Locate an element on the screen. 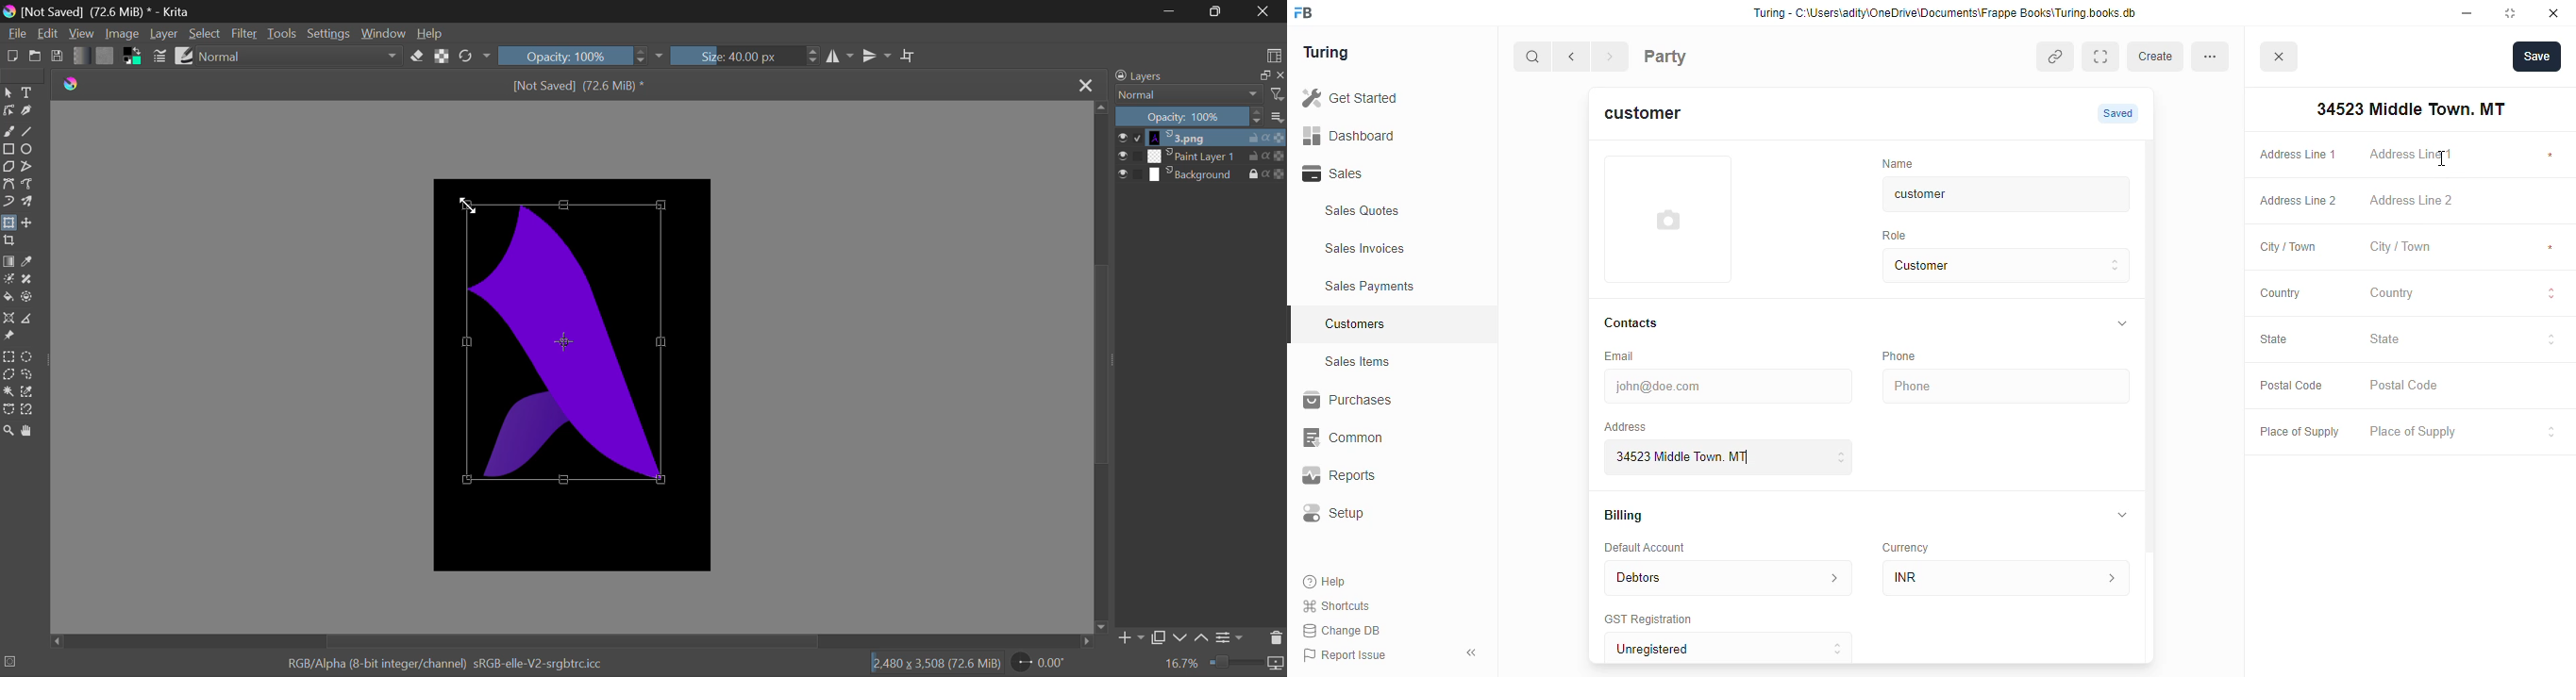  ‘GST Registration is located at coordinates (1655, 620).